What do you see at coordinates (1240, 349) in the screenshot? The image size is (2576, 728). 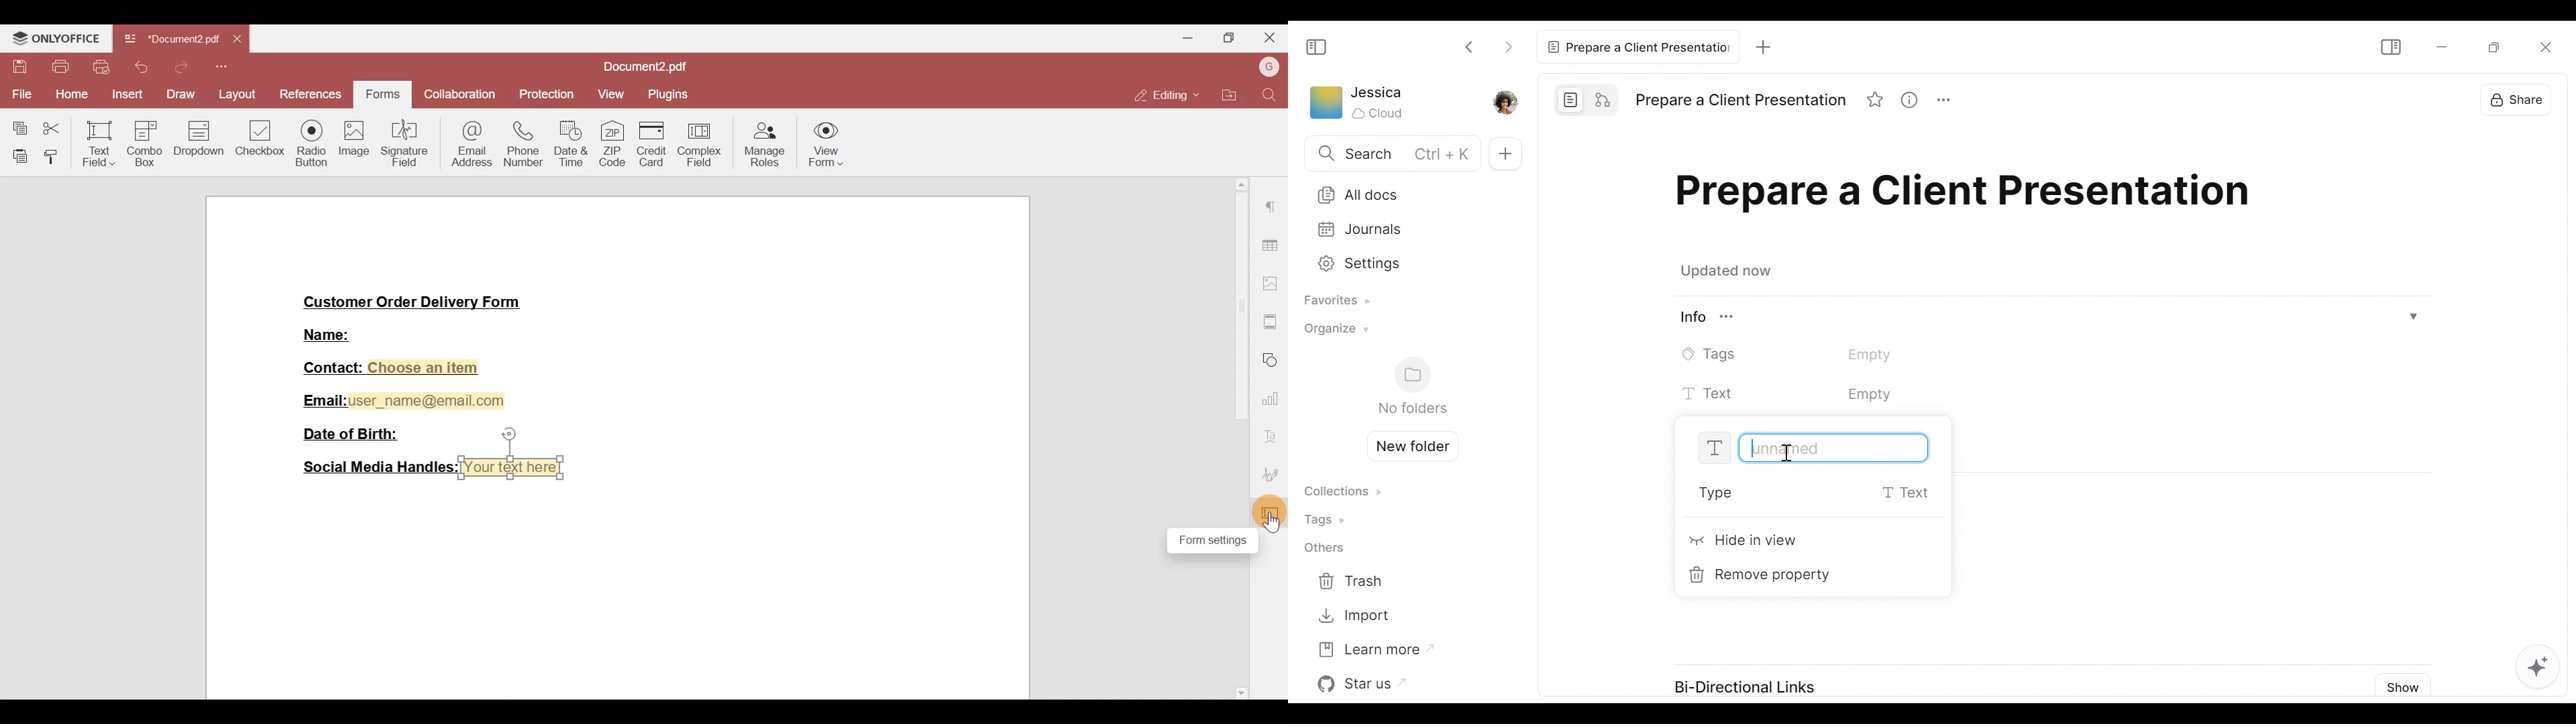 I see `Scroll bar` at bounding box center [1240, 349].